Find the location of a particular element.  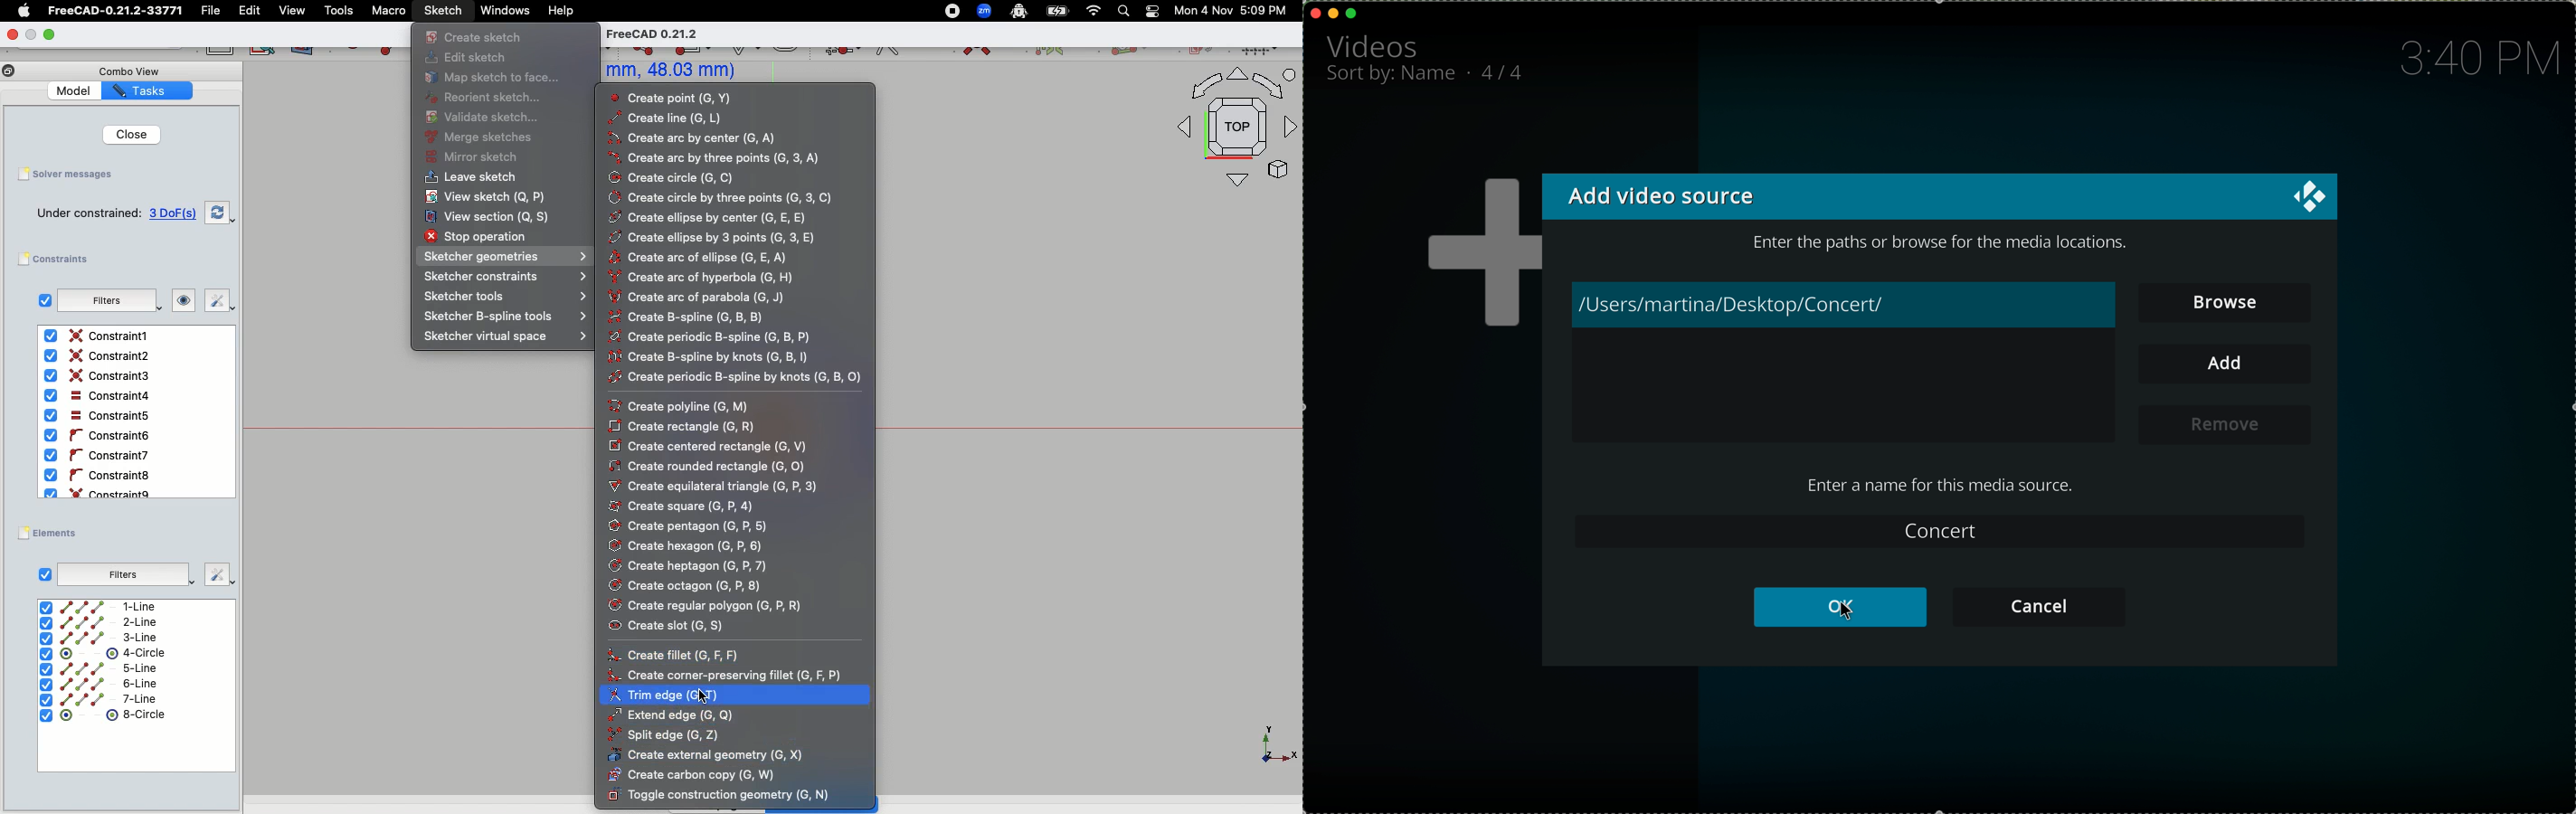

Cursor is located at coordinates (708, 696).